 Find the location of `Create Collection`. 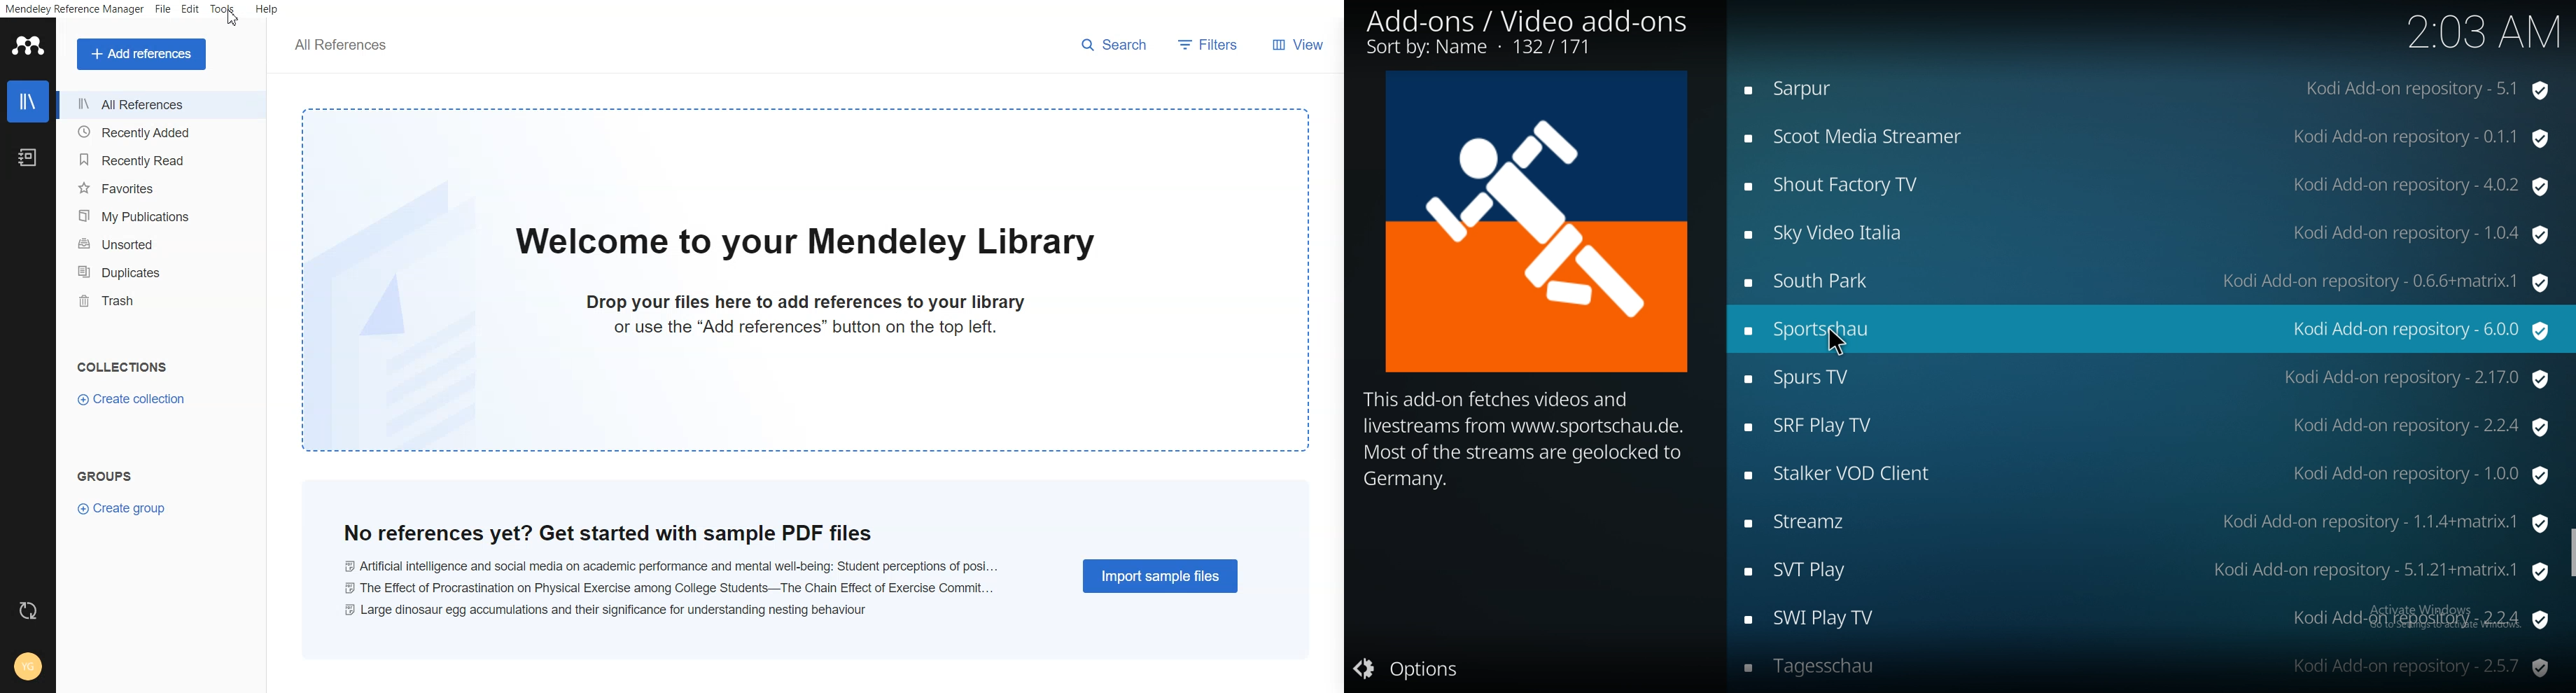

Create Collection is located at coordinates (133, 401).